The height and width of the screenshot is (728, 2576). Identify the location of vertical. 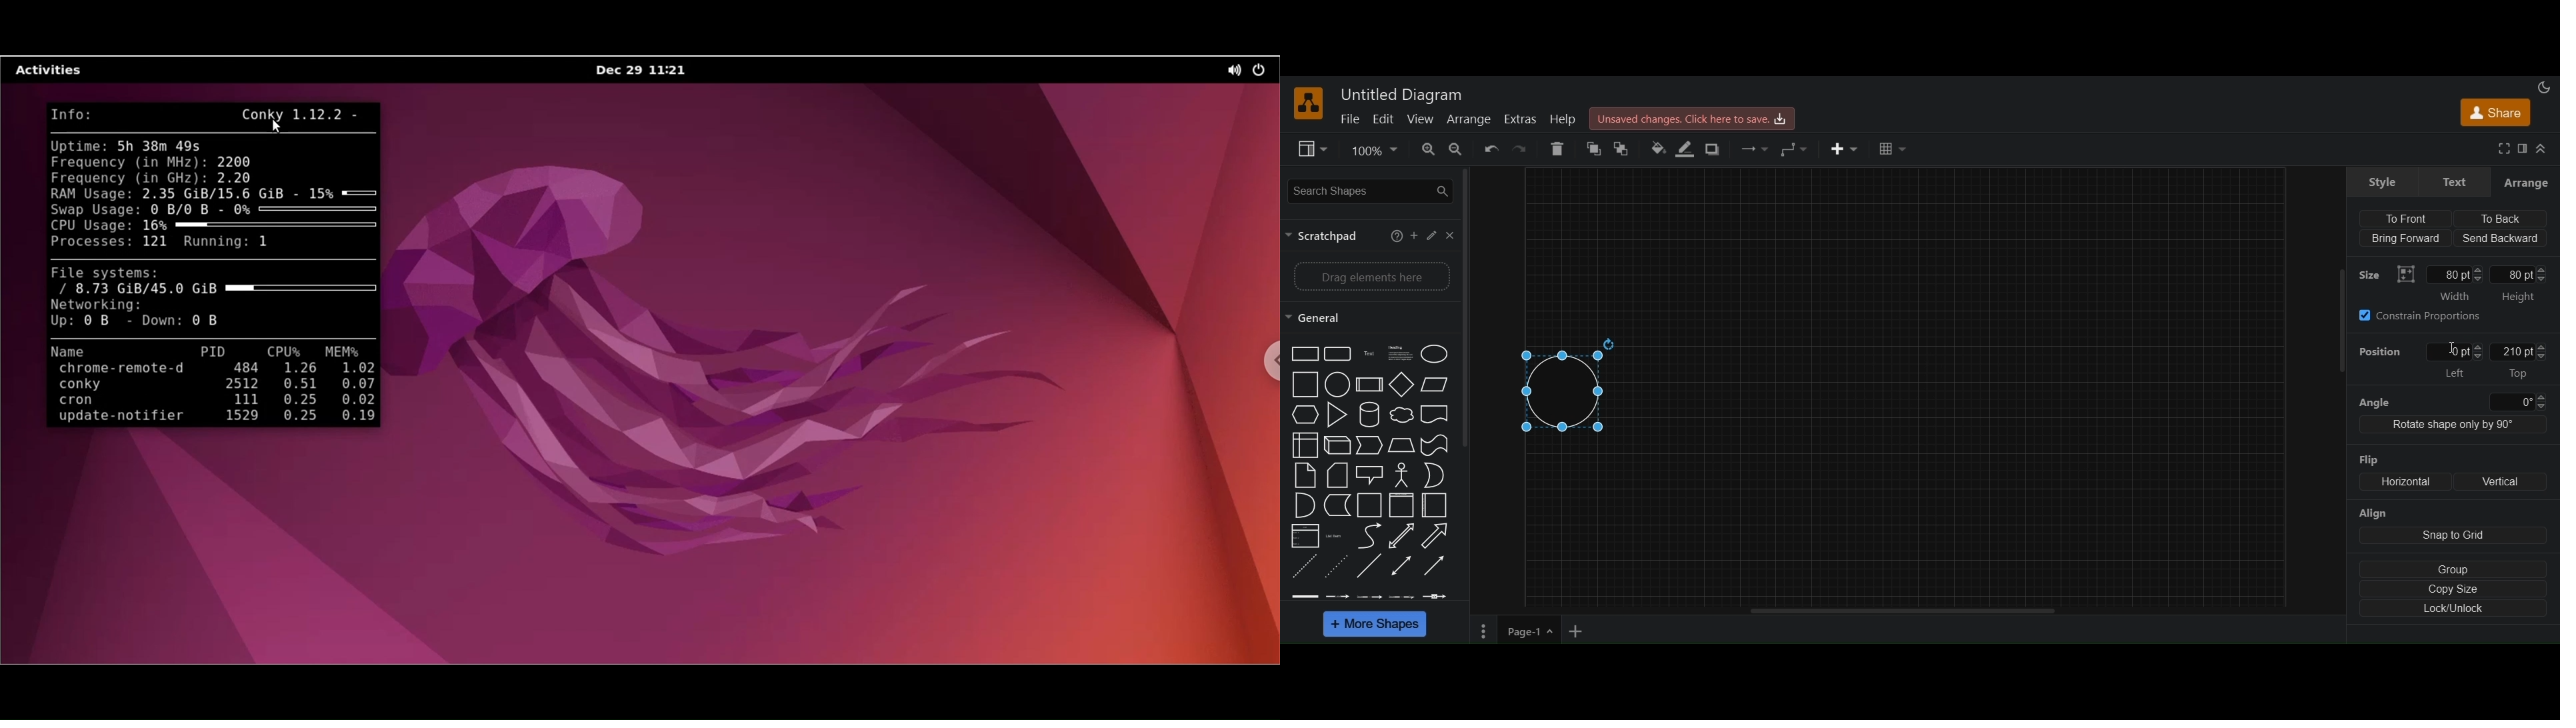
(2502, 482).